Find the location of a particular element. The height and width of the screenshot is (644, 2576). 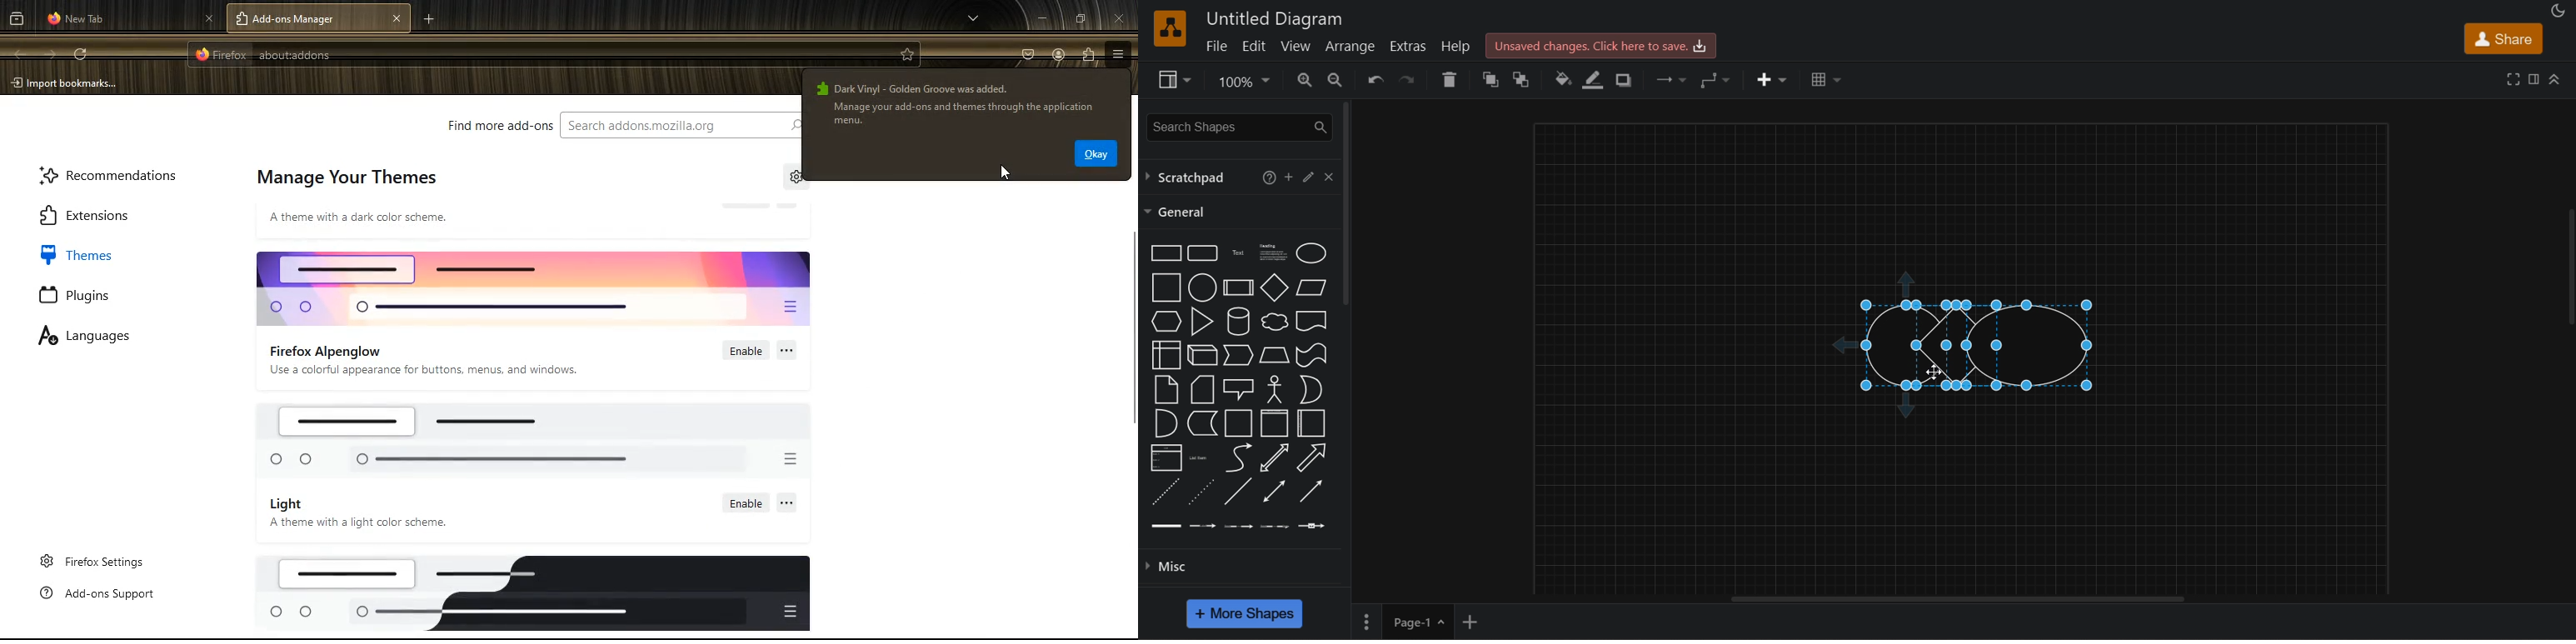

connector with symbol is located at coordinates (1313, 524).